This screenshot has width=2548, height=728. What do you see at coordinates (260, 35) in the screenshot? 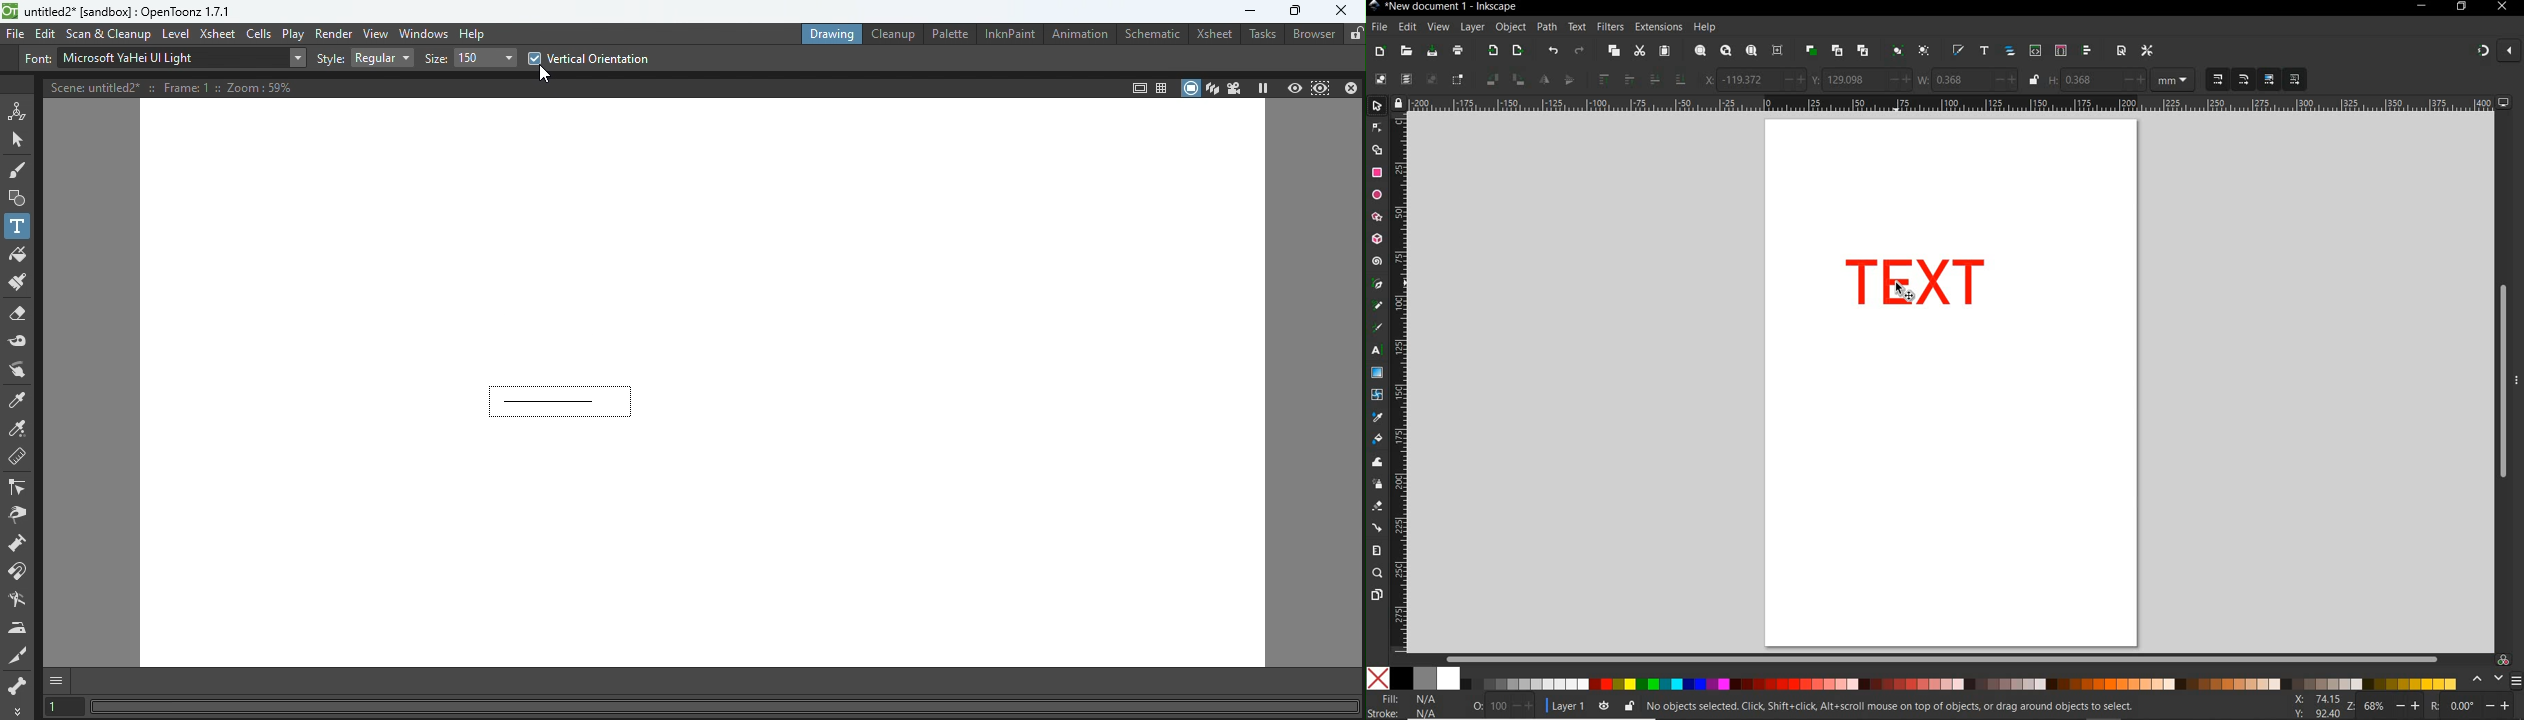
I see `Cells` at bounding box center [260, 35].